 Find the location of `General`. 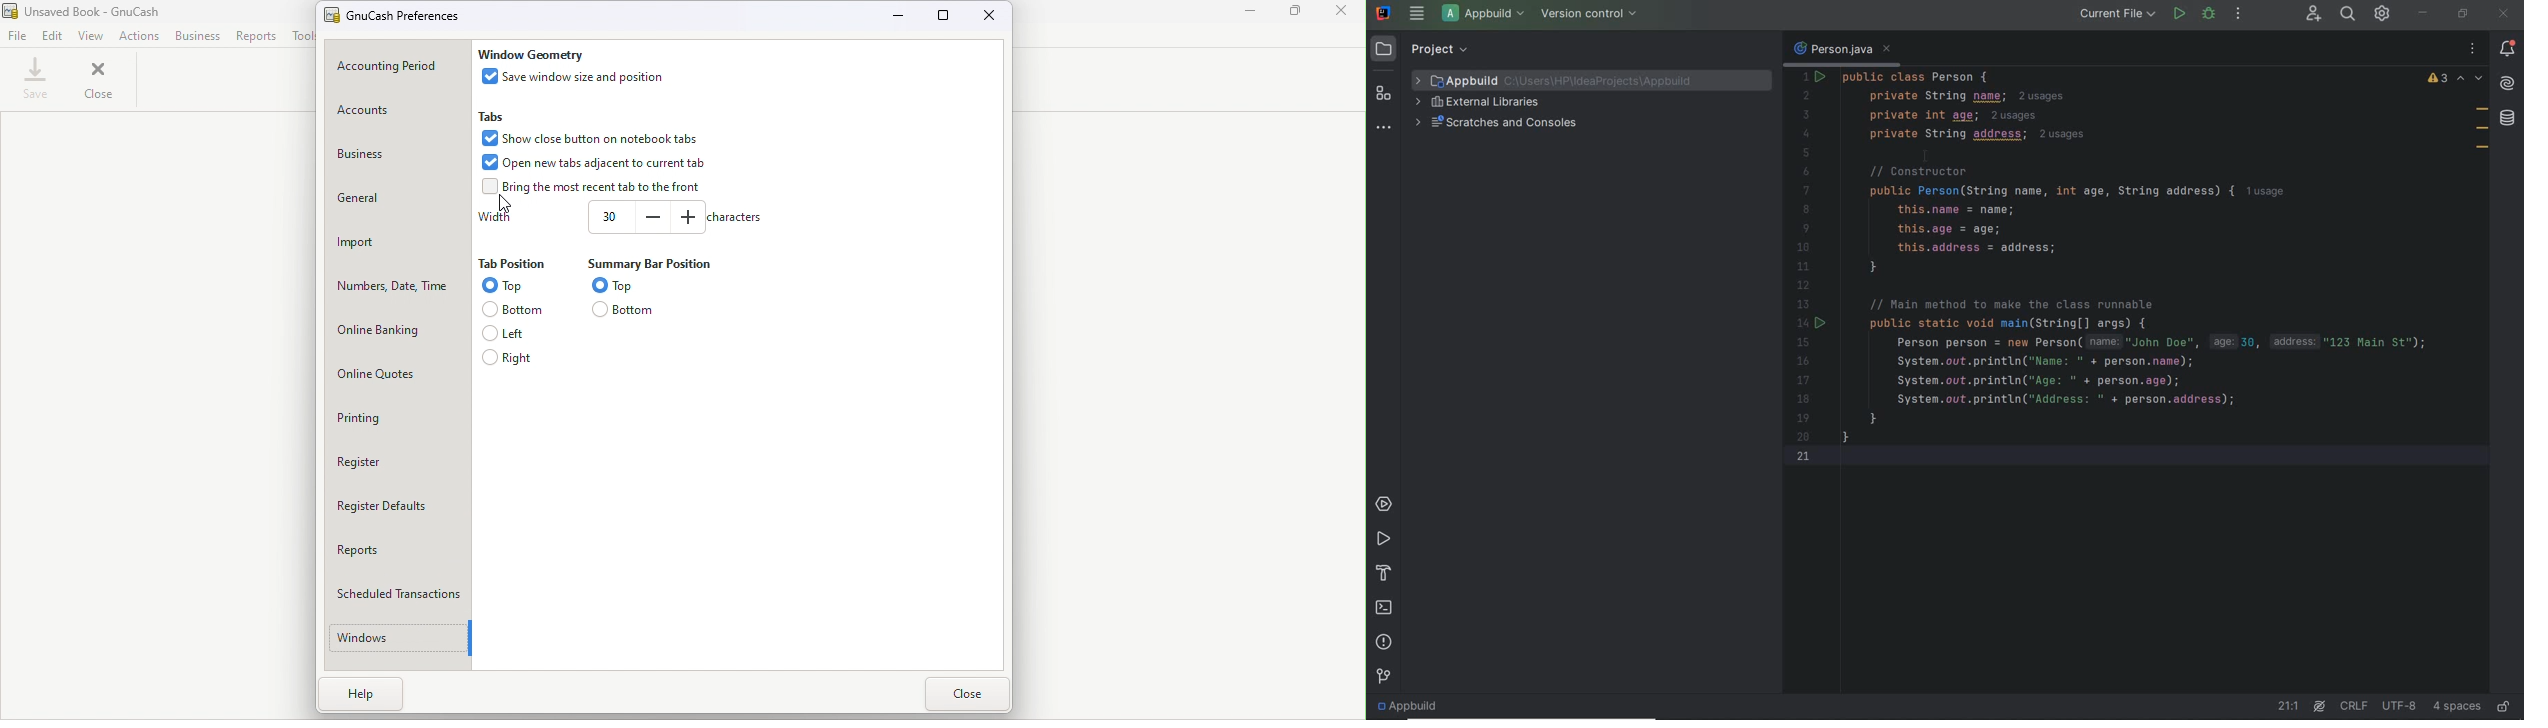

General is located at coordinates (396, 197).